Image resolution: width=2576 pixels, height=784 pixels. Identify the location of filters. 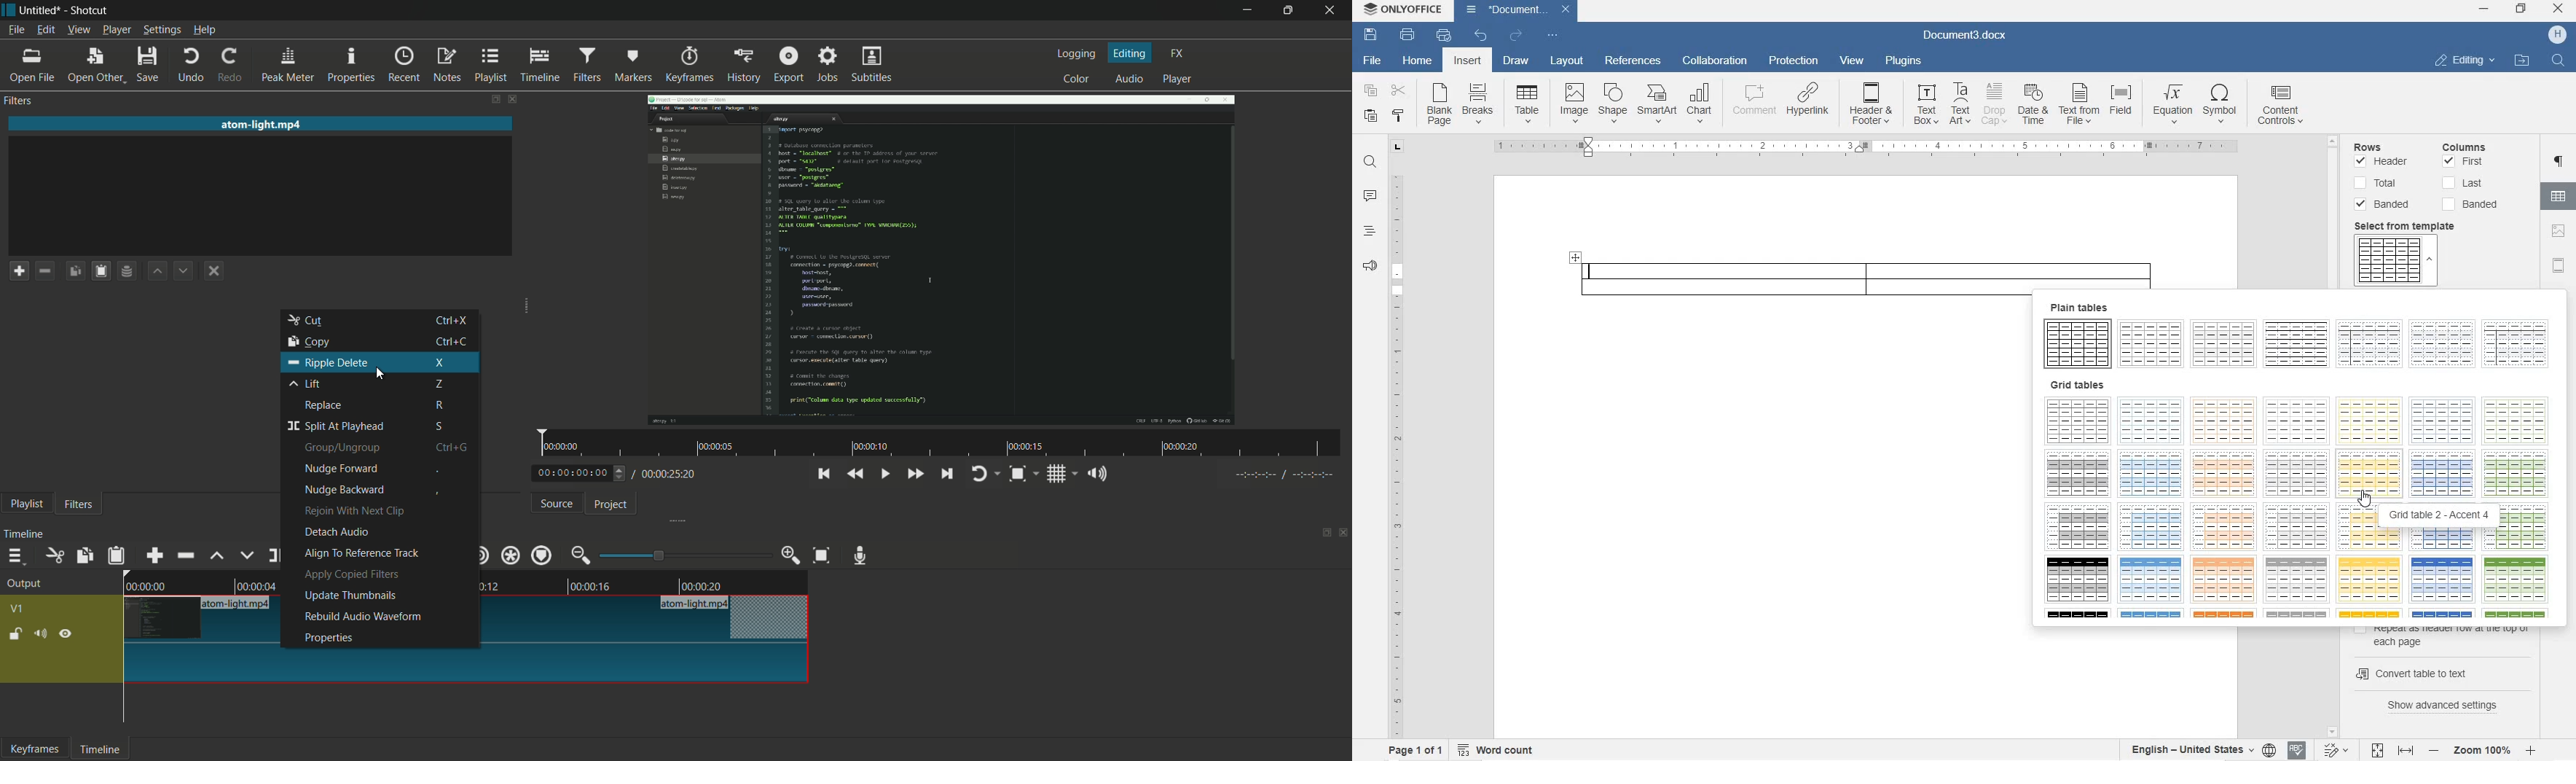
(18, 101).